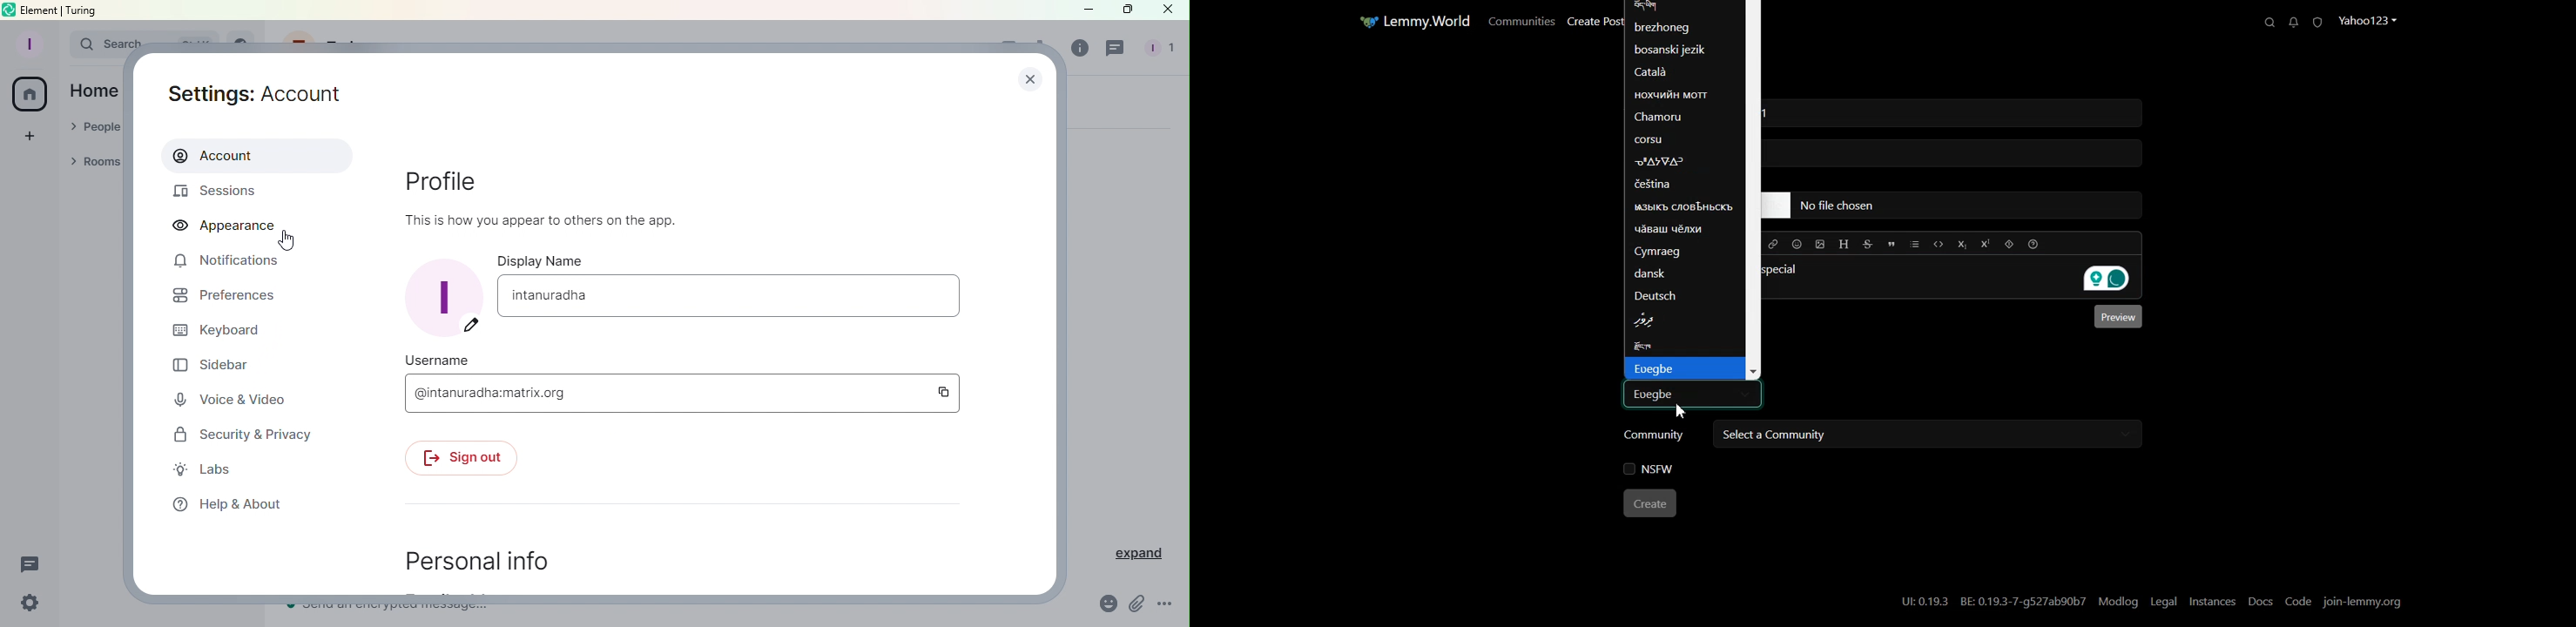  What do you see at coordinates (95, 128) in the screenshot?
I see `People` at bounding box center [95, 128].